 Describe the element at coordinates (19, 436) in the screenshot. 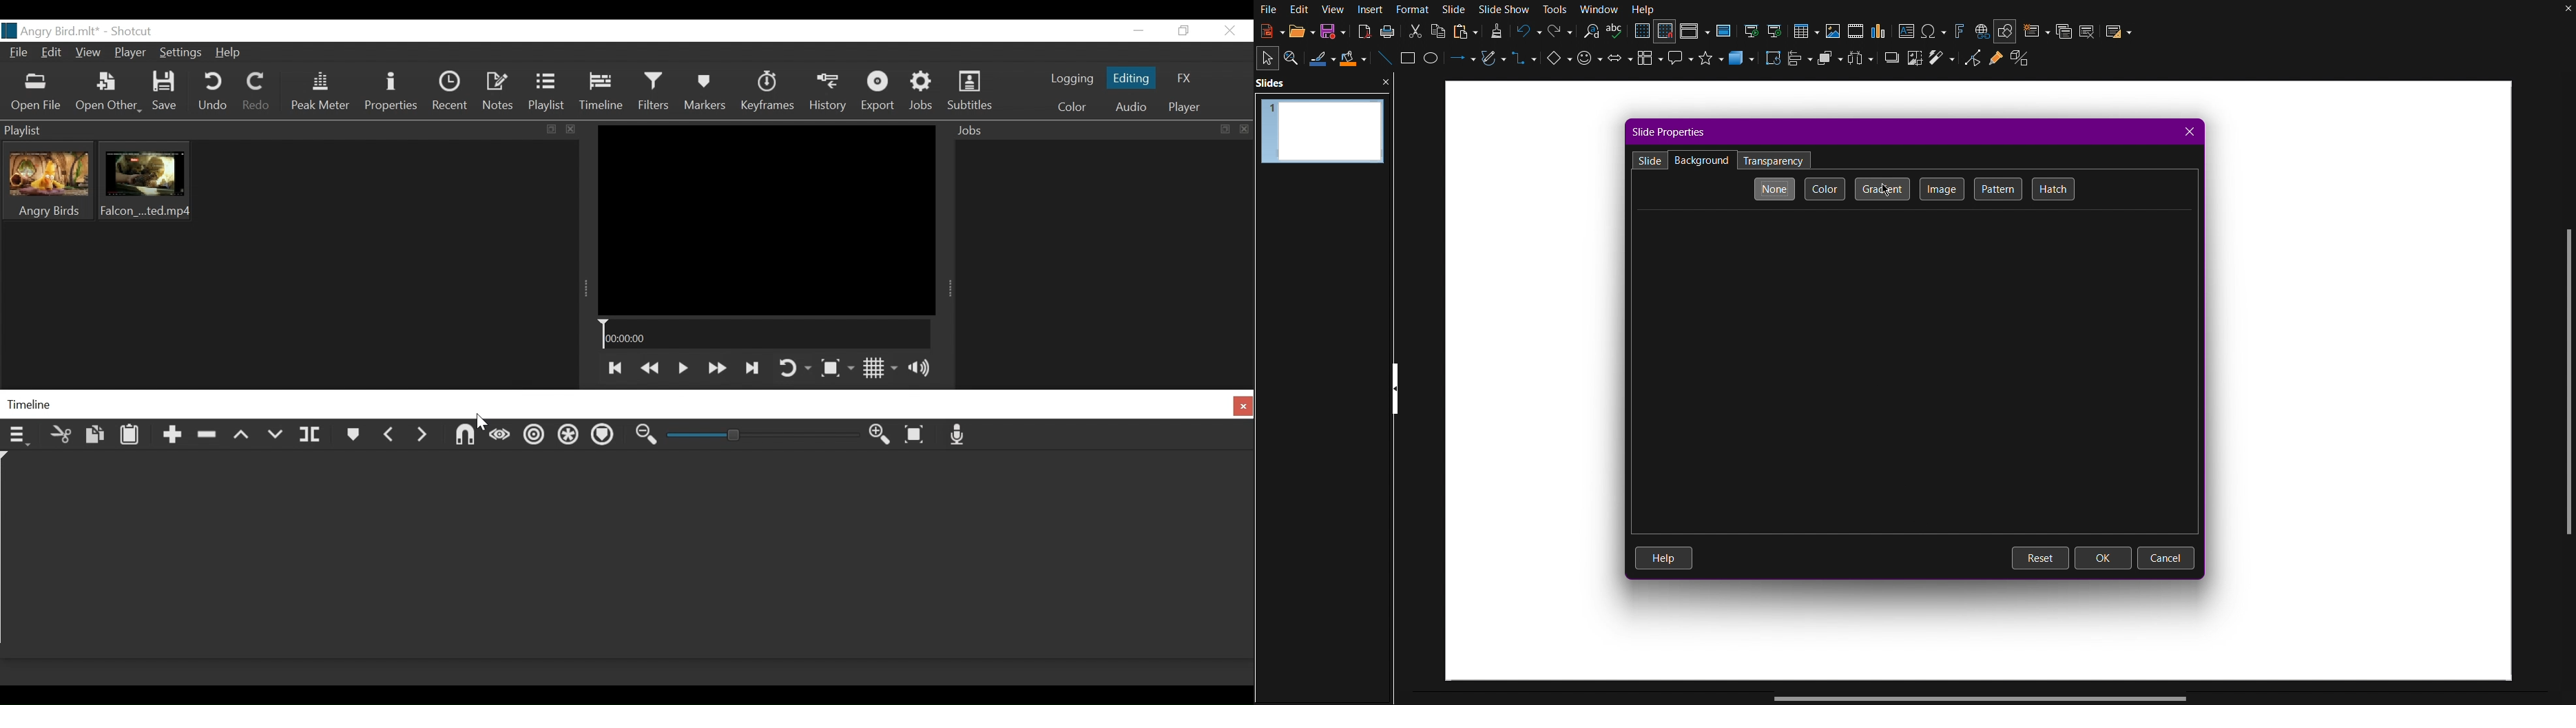

I see `Timeline menu` at that location.